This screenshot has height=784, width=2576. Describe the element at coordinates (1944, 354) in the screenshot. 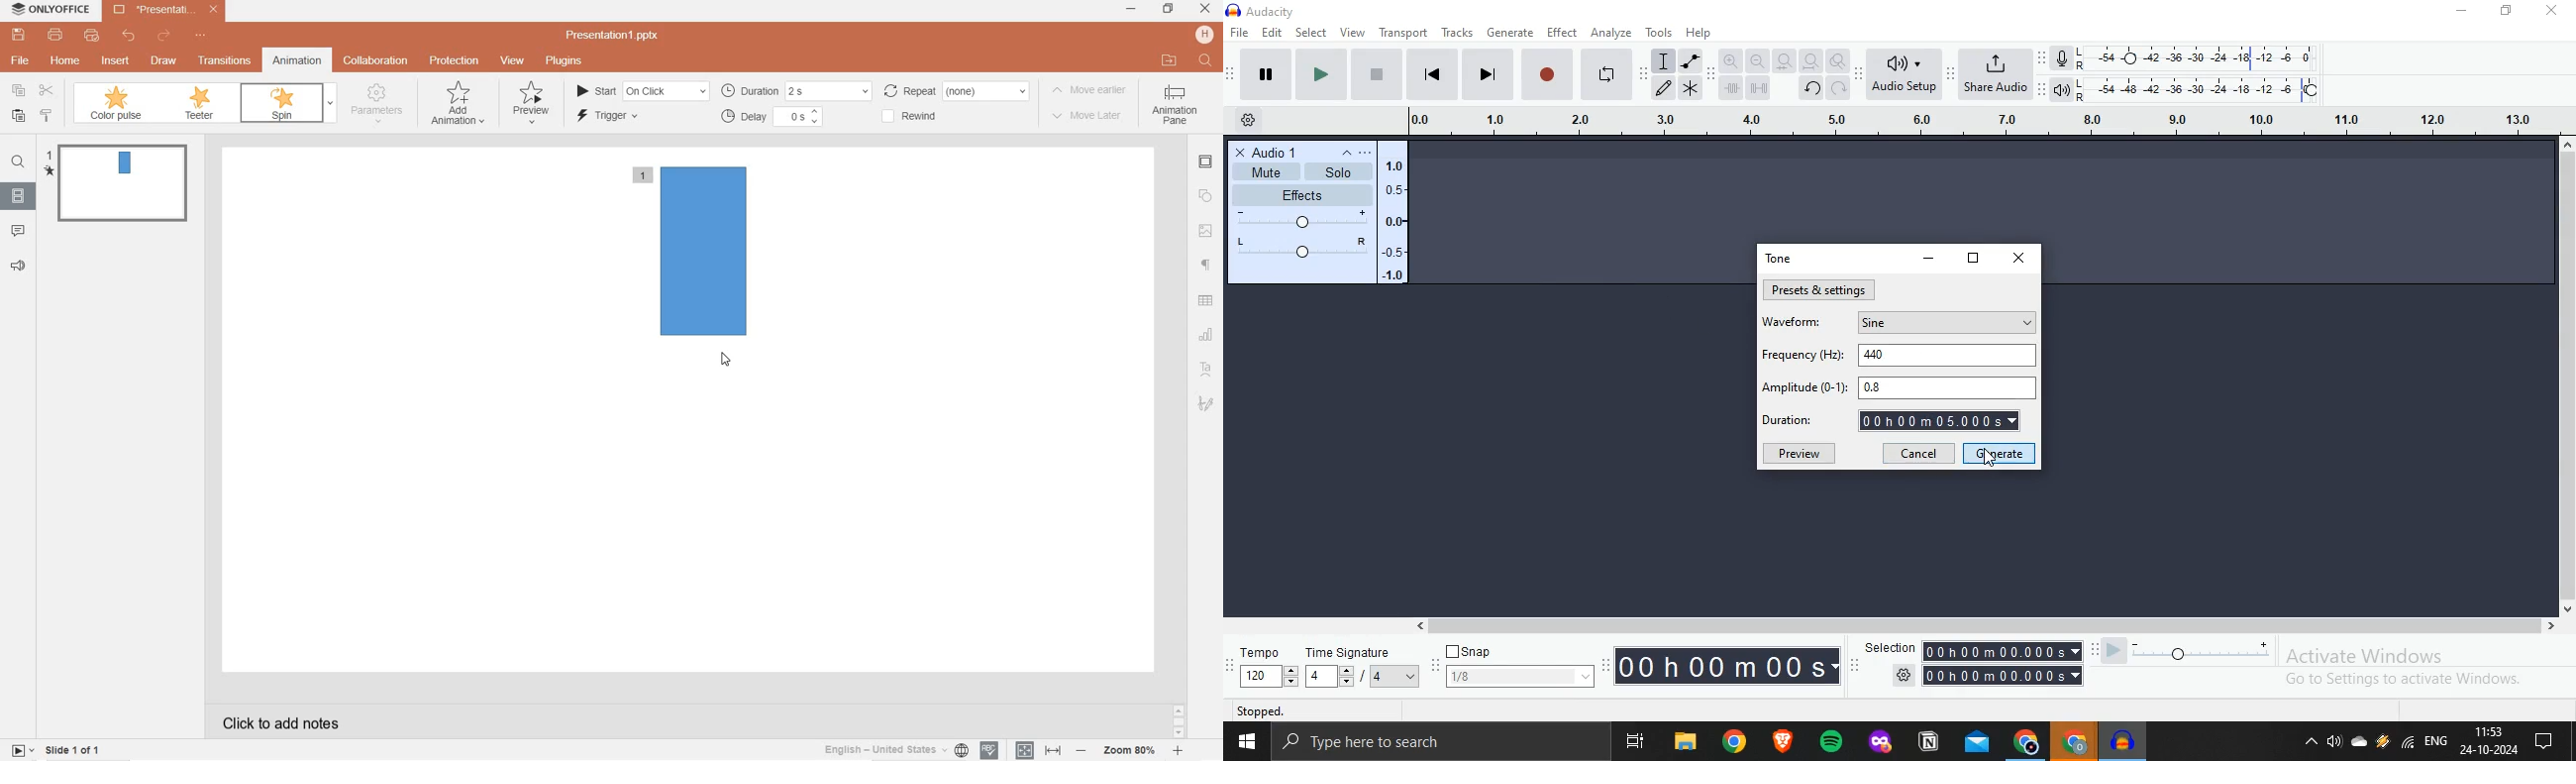

I see `440` at that location.